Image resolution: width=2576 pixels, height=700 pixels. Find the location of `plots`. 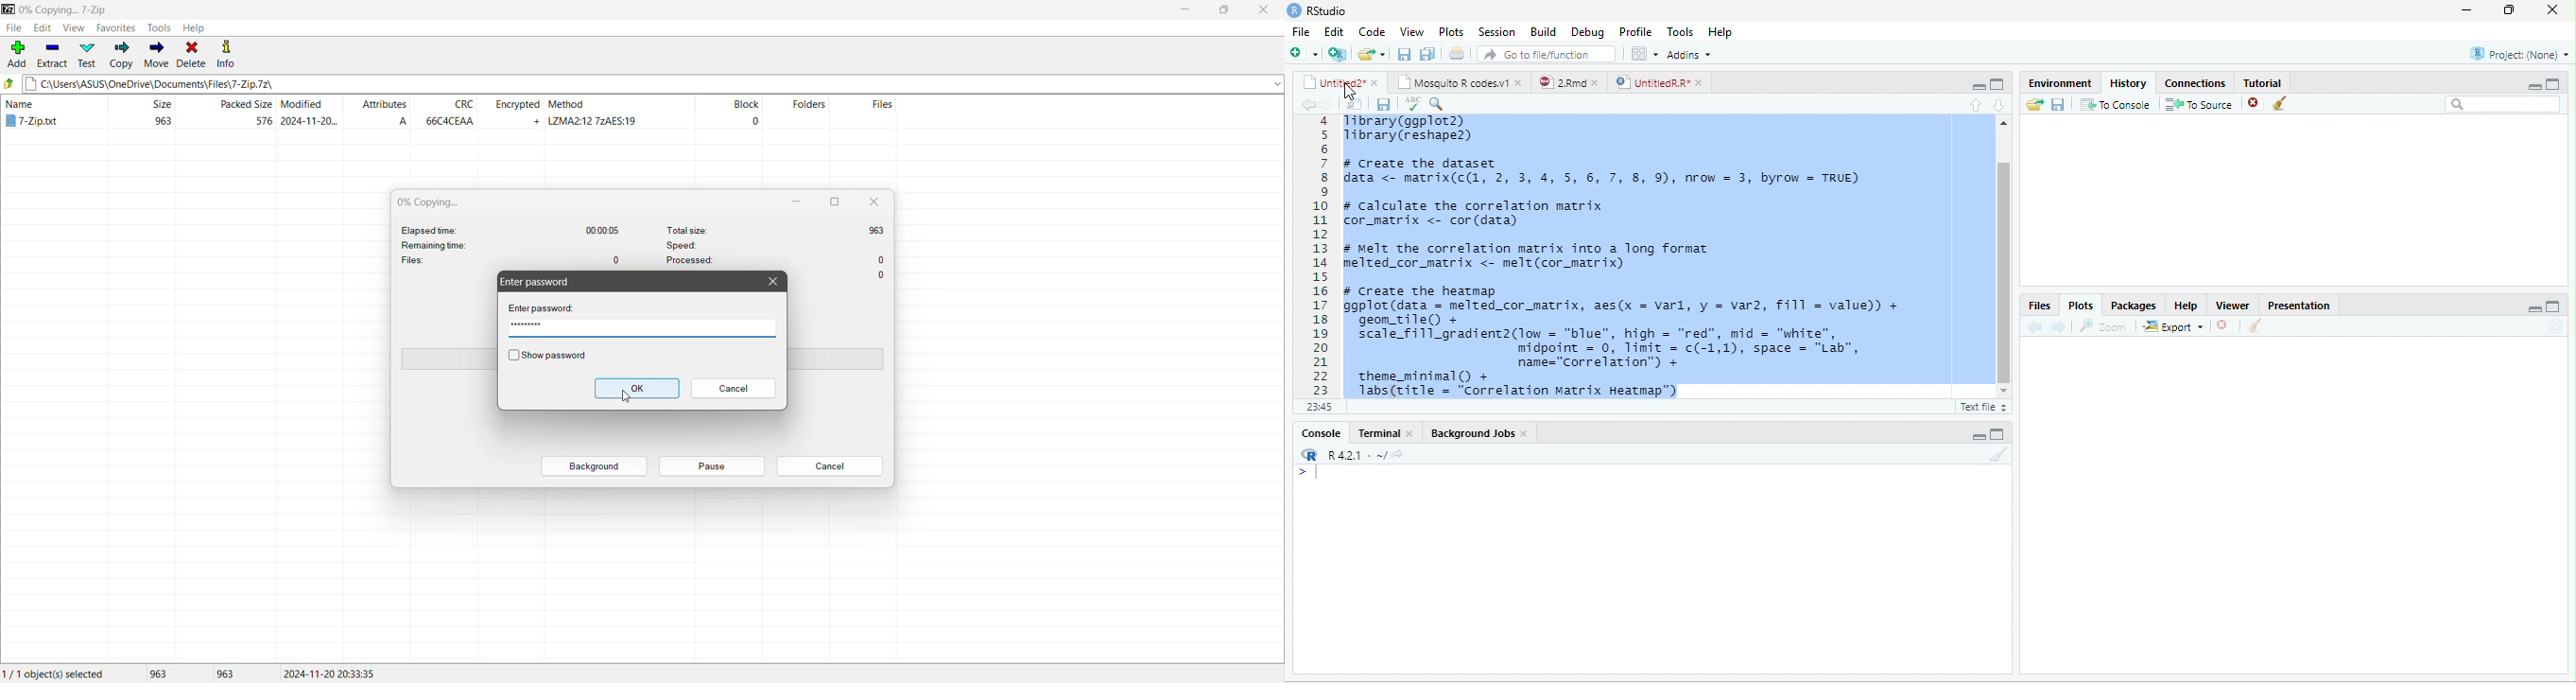

plots is located at coordinates (1451, 31).